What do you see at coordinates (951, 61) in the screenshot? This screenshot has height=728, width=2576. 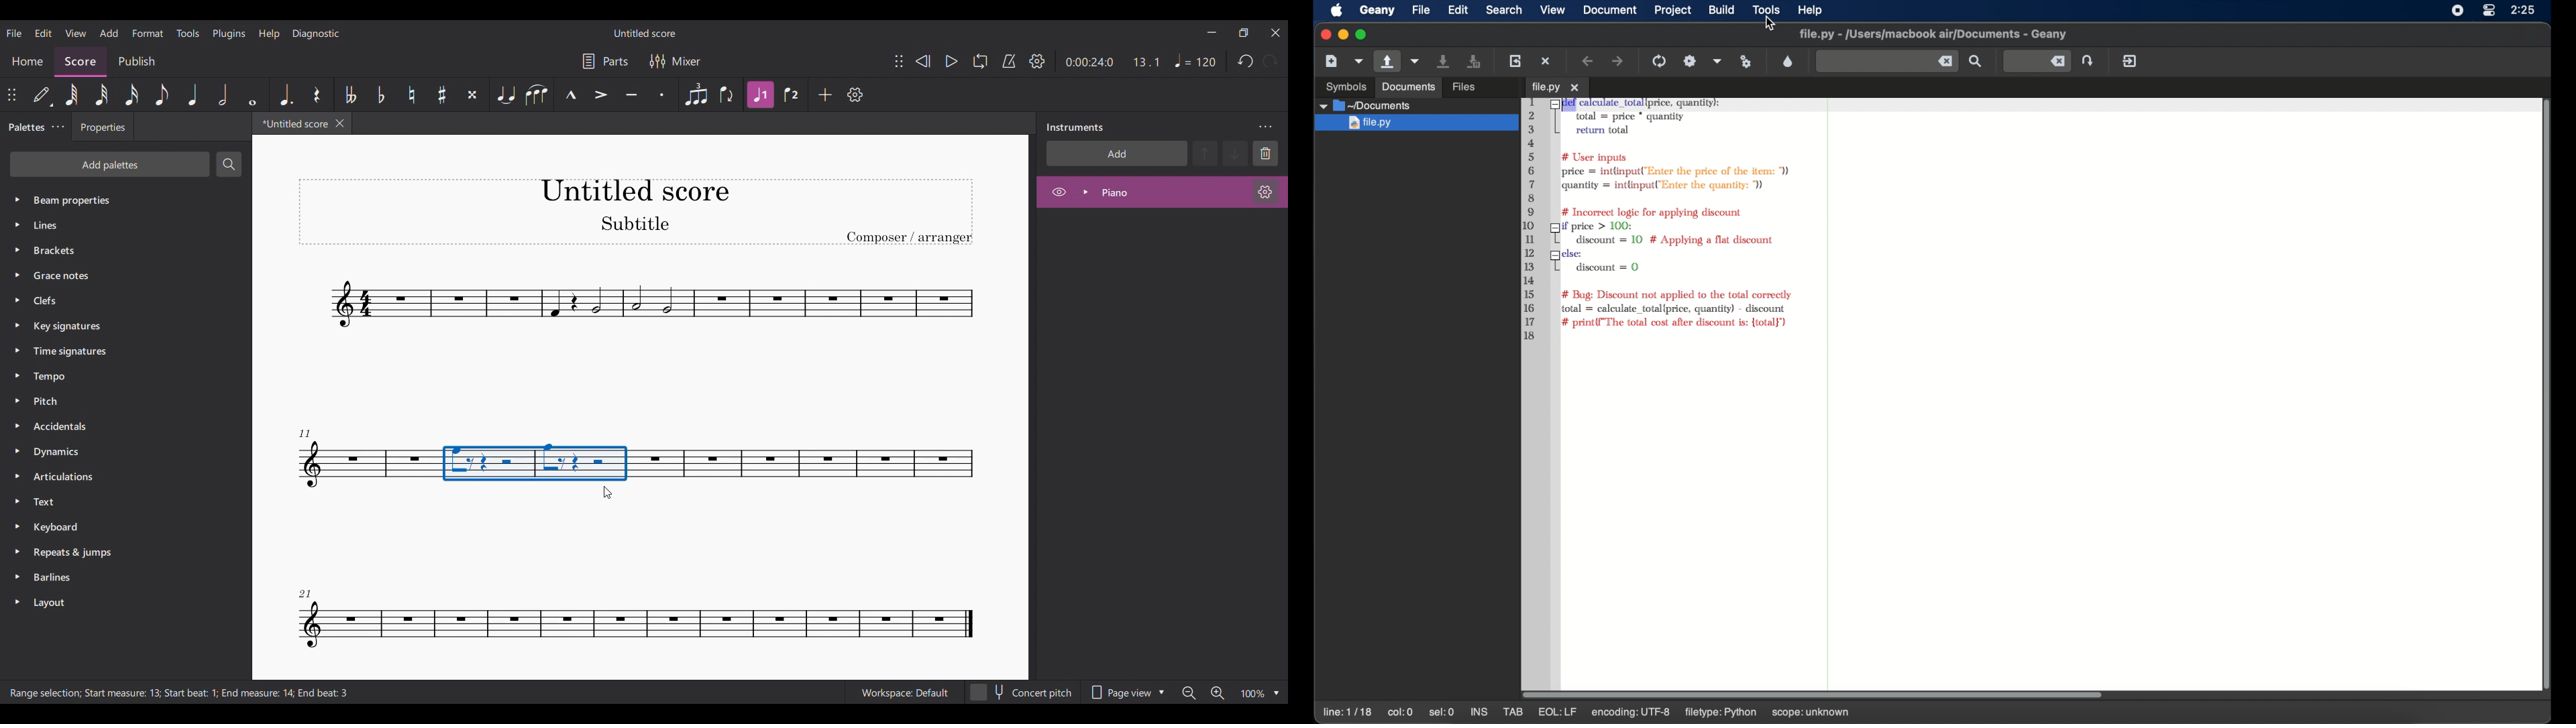 I see `Play` at bounding box center [951, 61].